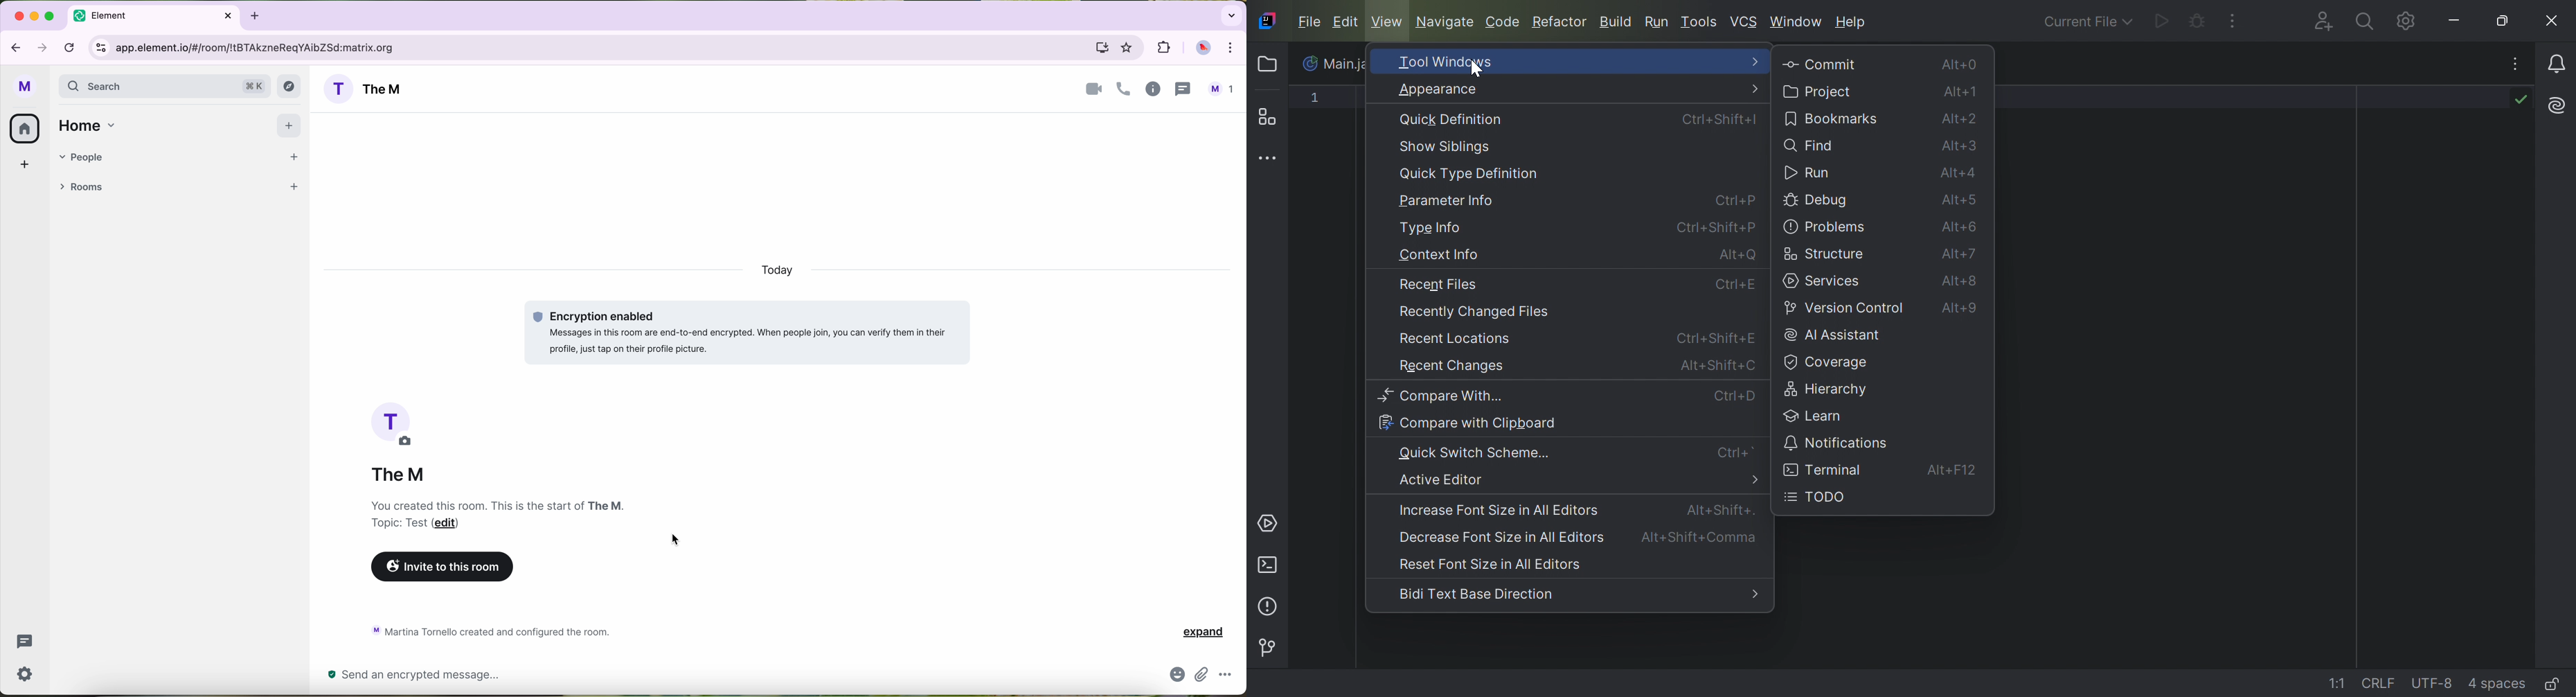 The image size is (2576, 700). What do you see at coordinates (1449, 202) in the screenshot?
I see `Parameter Info` at bounding box center [1449, 202].